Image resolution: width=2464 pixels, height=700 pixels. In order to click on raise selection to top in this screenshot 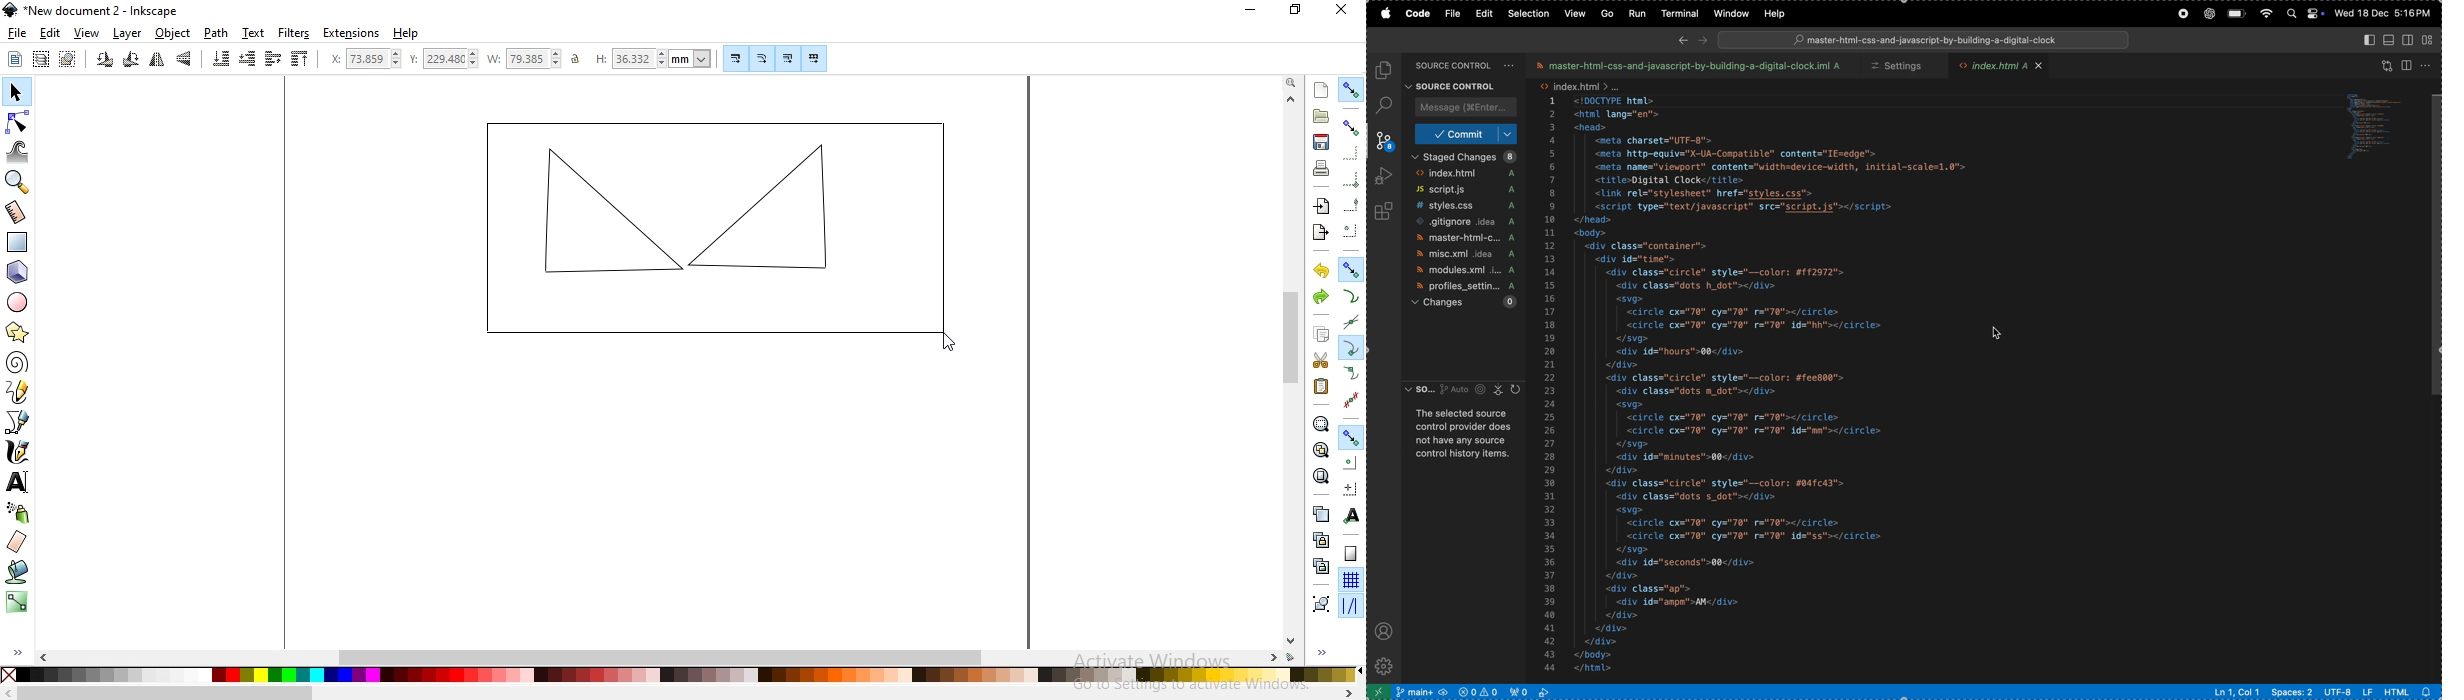, I will do `click(301, 60)`.